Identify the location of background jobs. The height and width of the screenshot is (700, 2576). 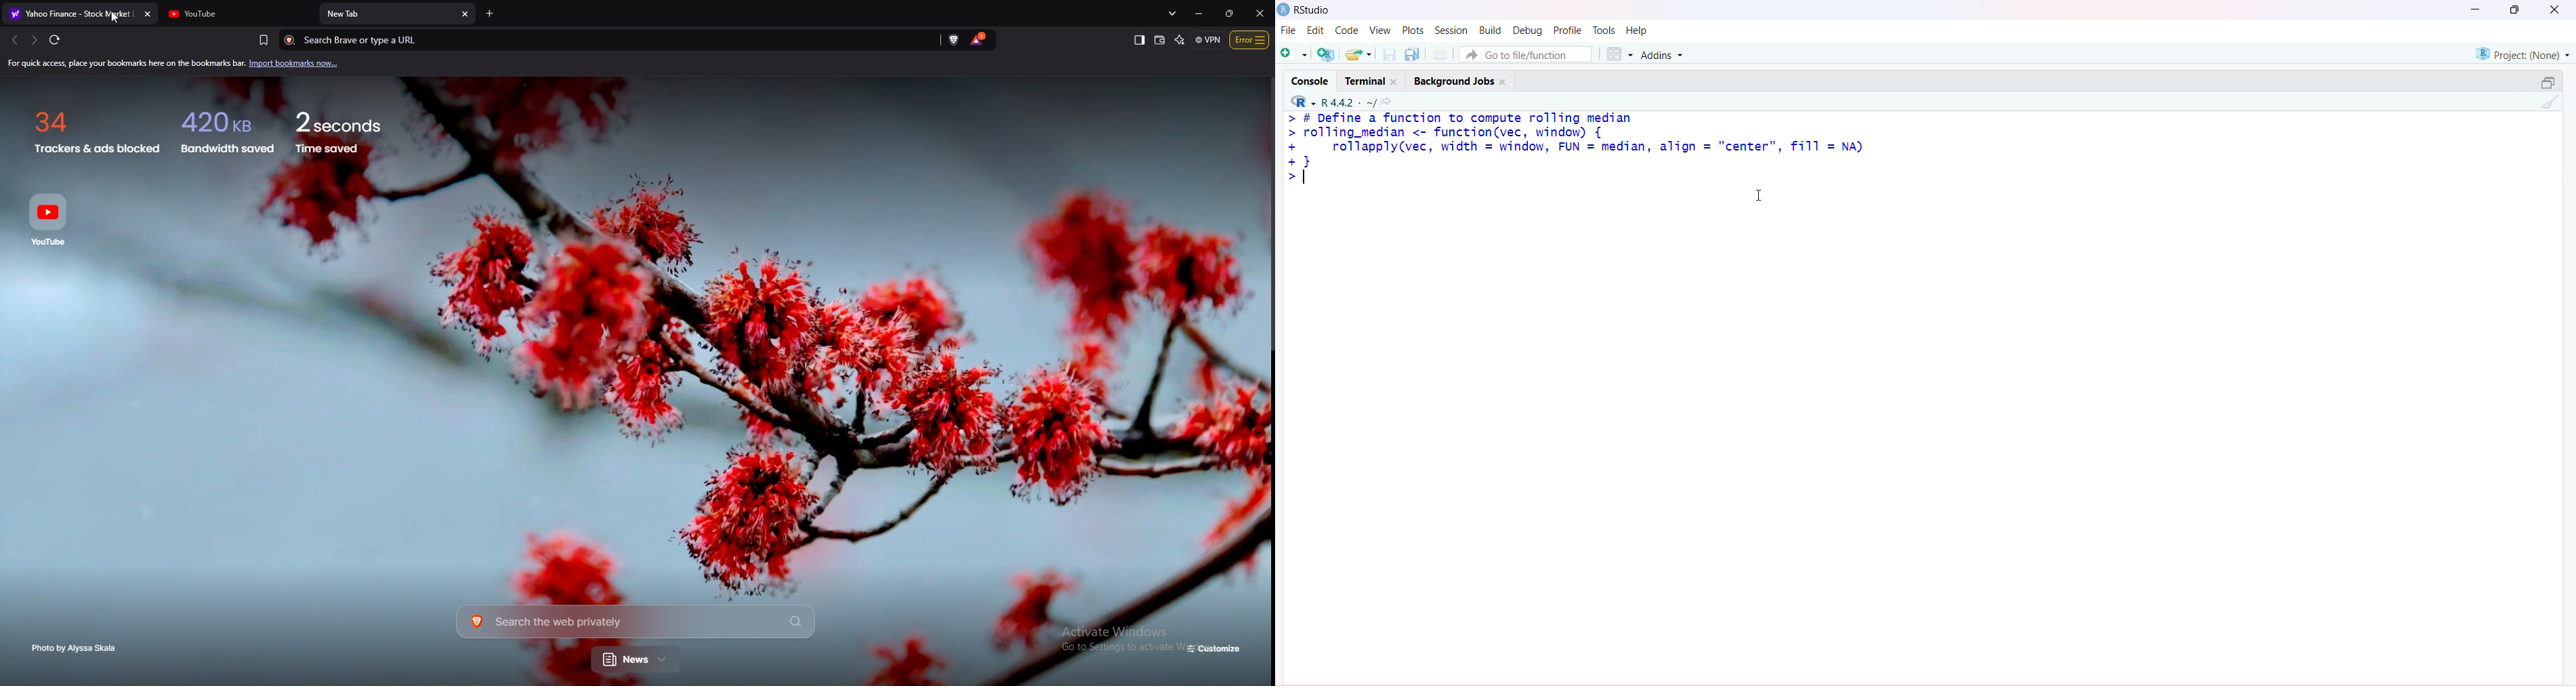
(1454, 83).